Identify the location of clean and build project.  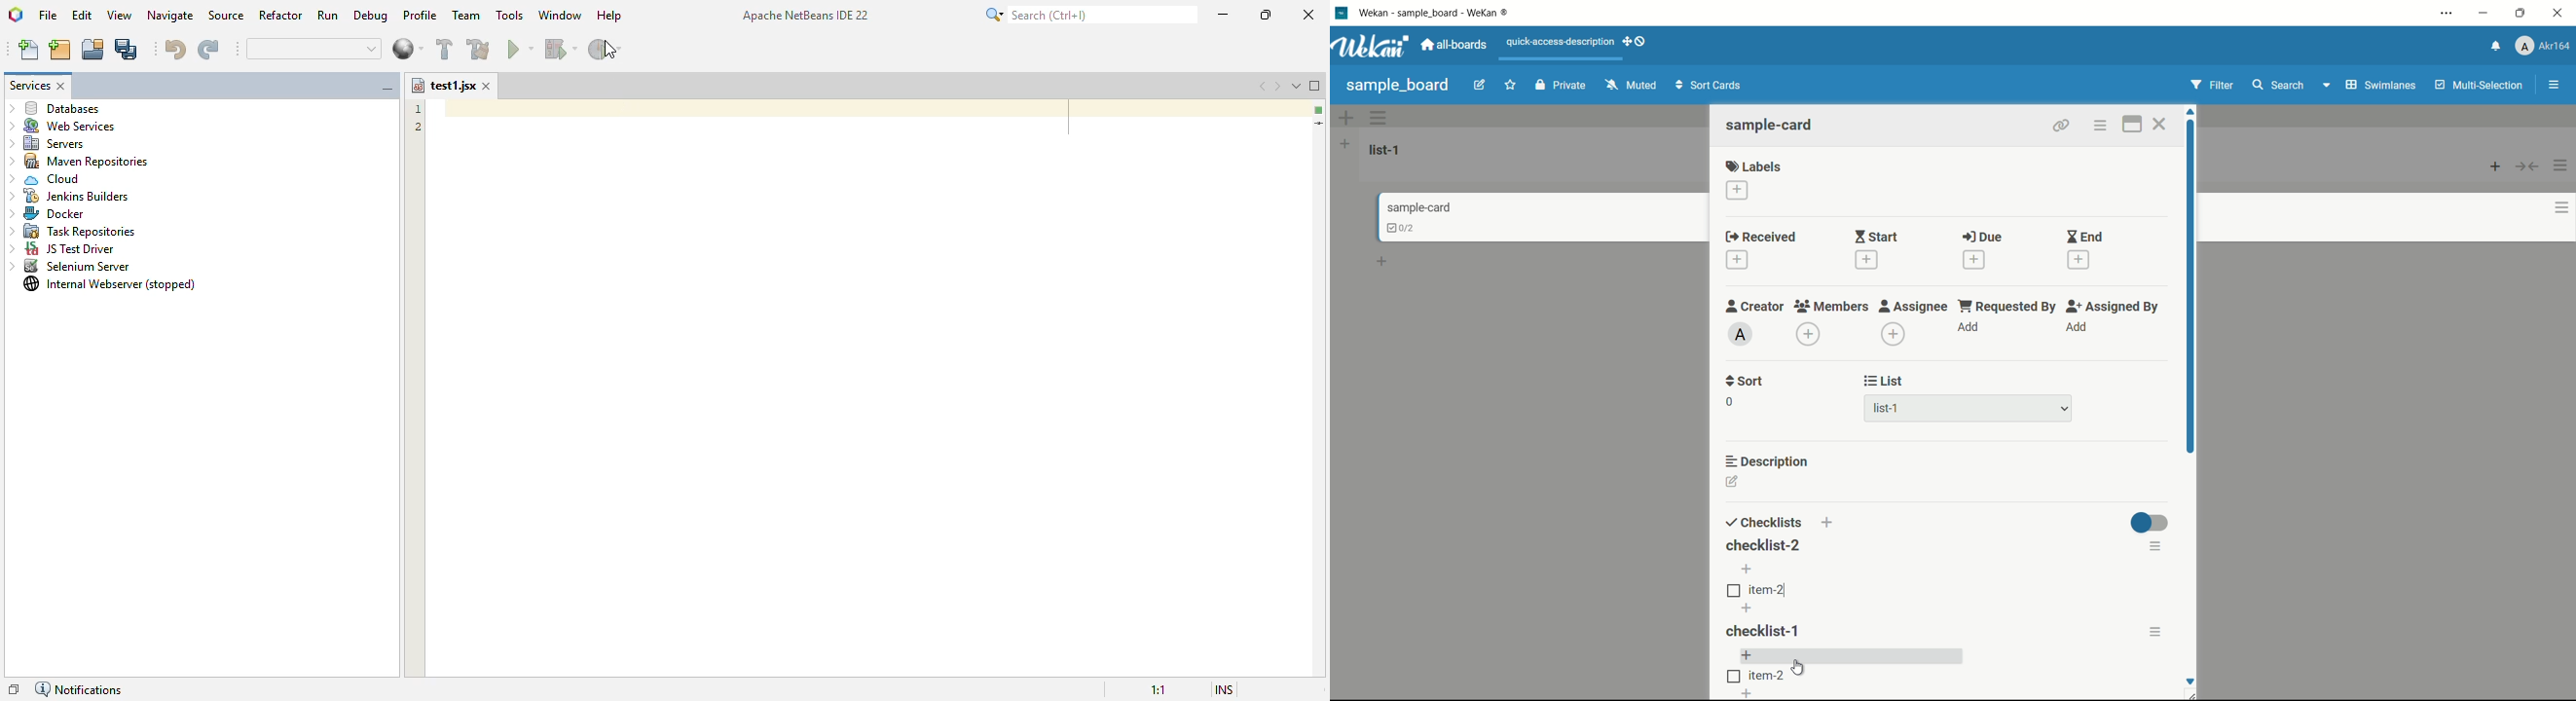
(479, 49).